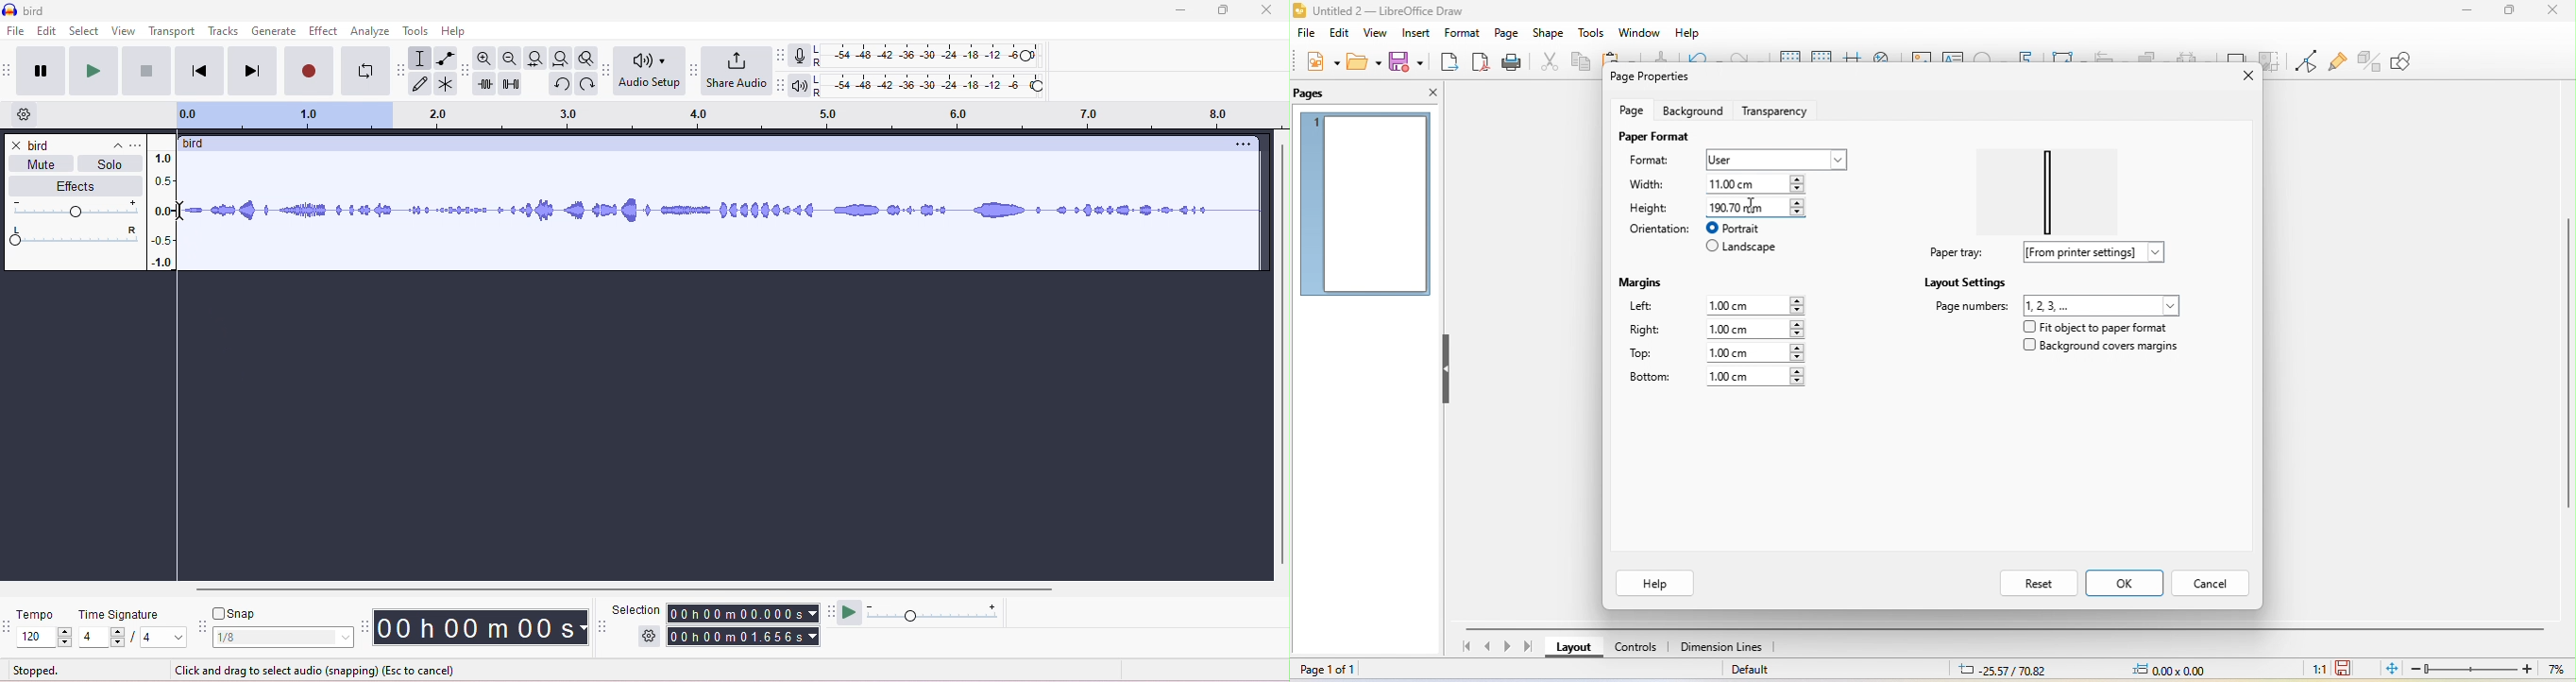  Describe the element at coordinates (1409, 60) in the screenshot. I see `save` at that location.